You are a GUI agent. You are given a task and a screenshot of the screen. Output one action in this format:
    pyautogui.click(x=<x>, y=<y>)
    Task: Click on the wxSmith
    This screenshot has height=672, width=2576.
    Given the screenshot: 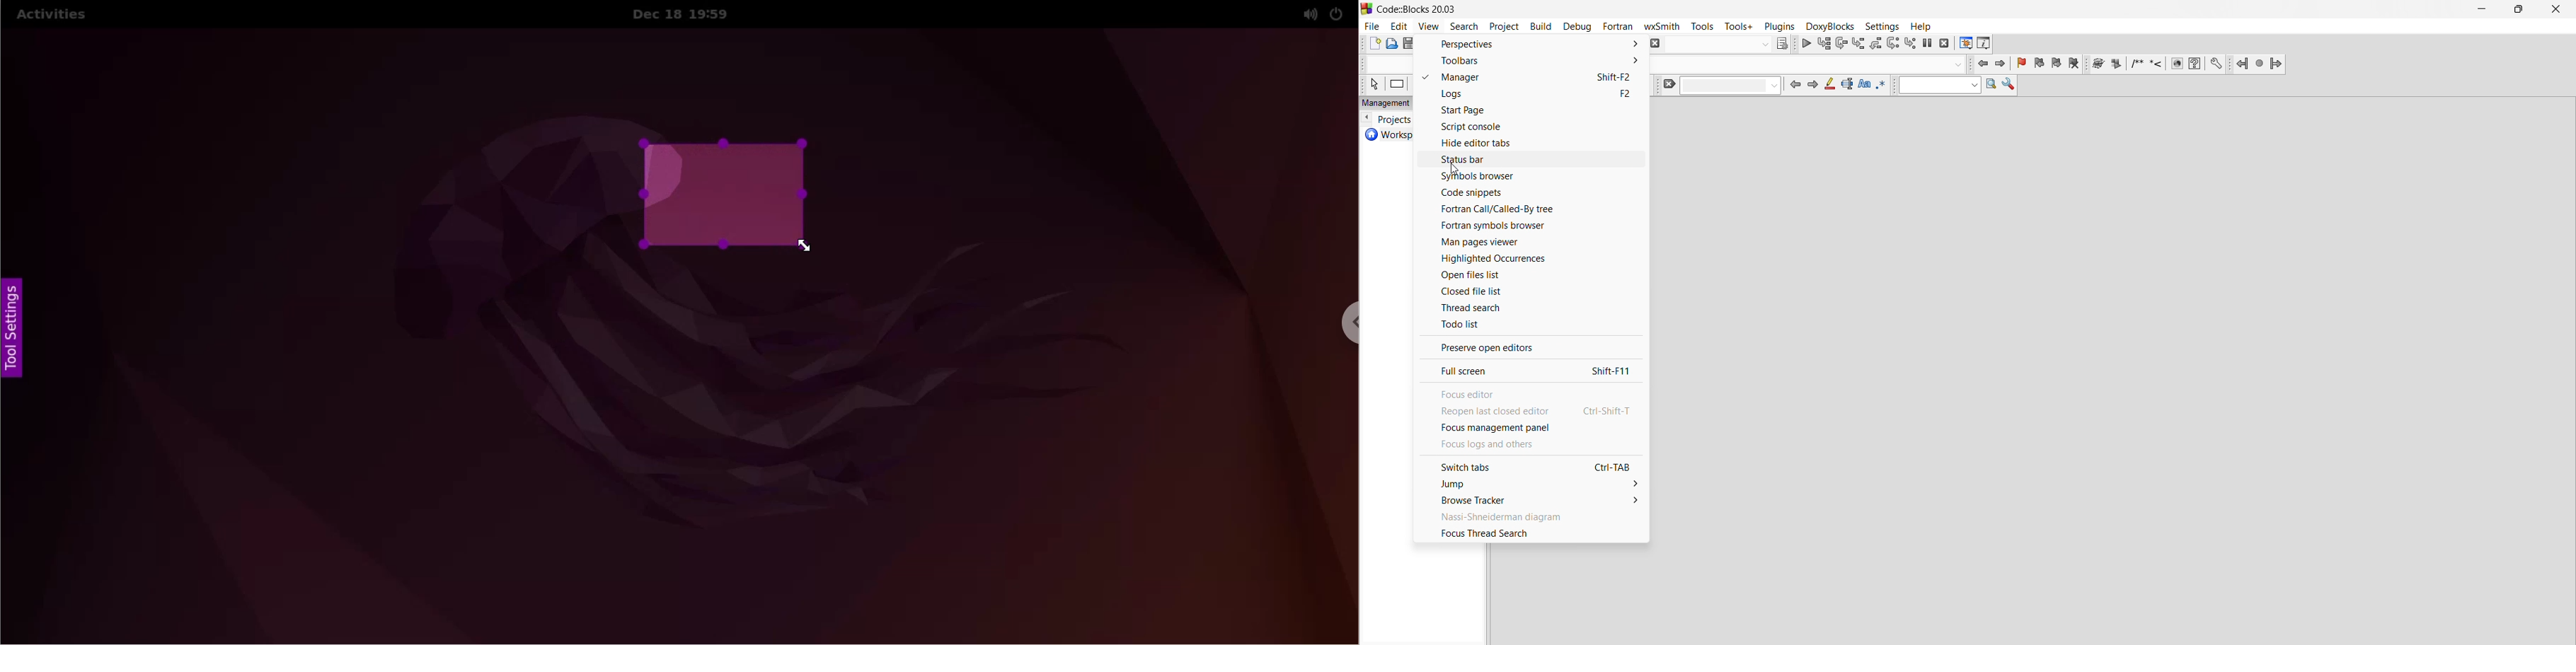 What is the action you would take?
    pyautogui.click(x=1663, y=27)
    